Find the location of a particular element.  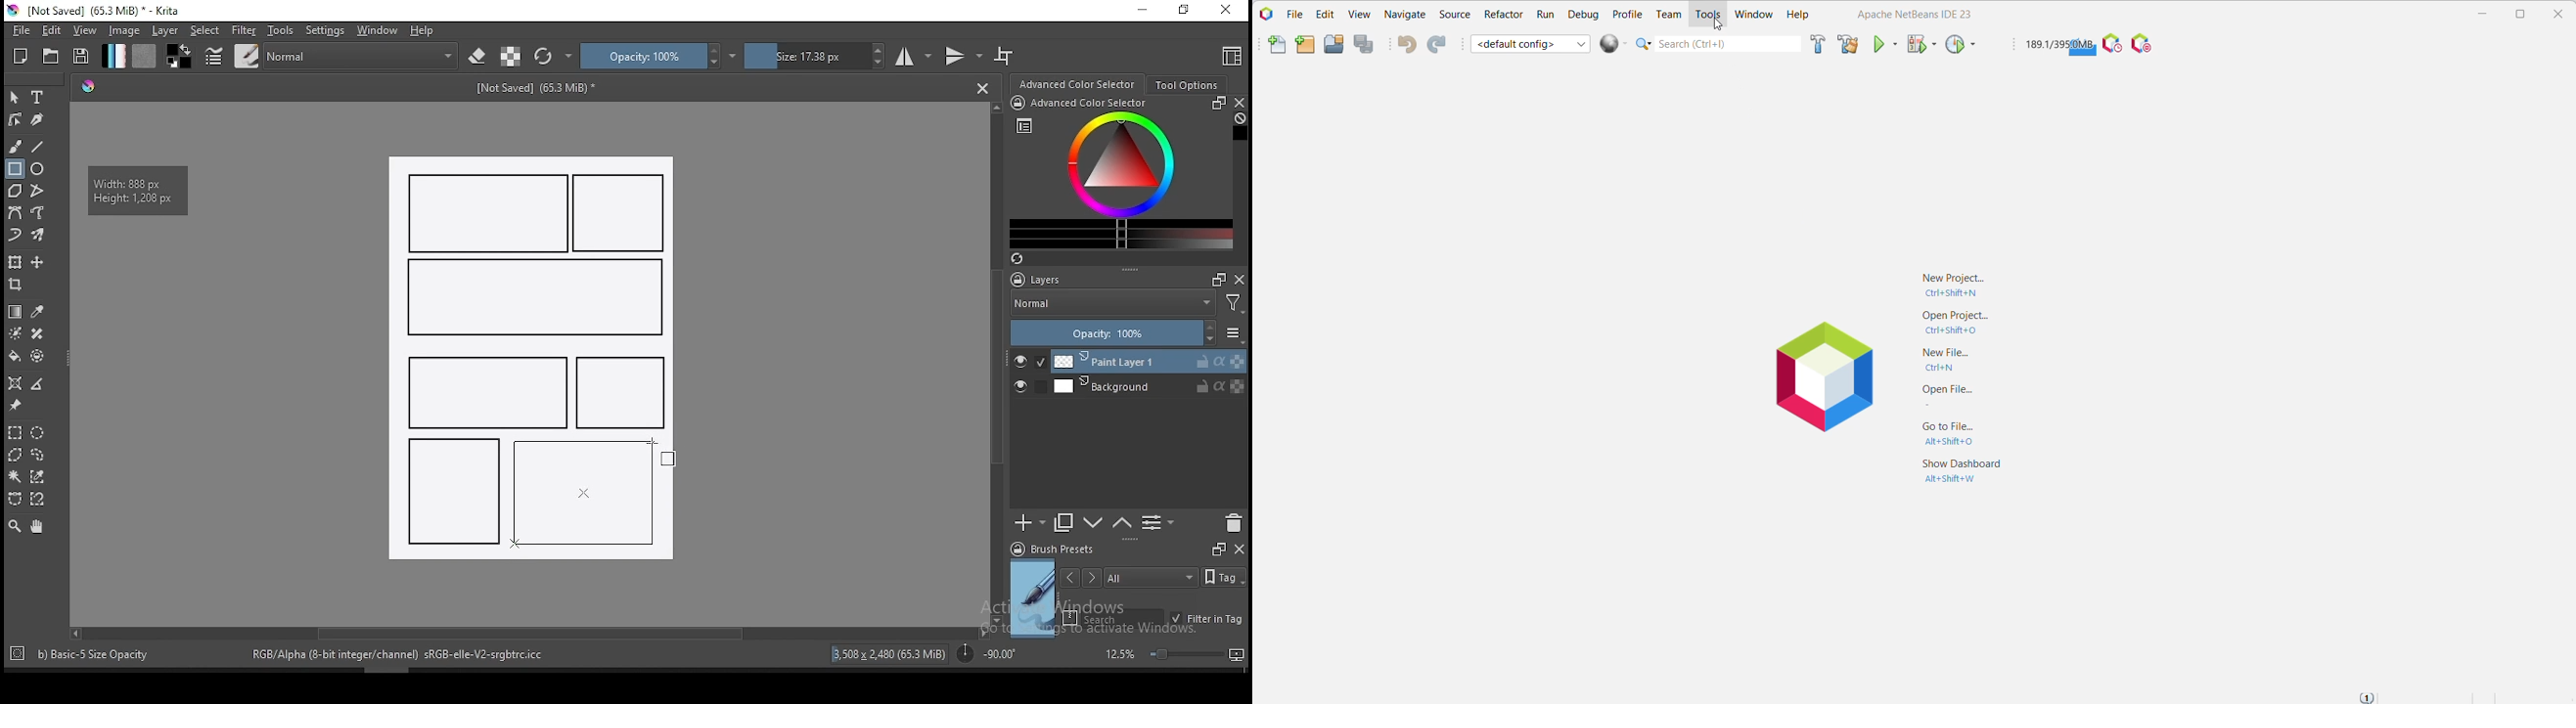

filter in tag is located at coordinates (1206, 620).